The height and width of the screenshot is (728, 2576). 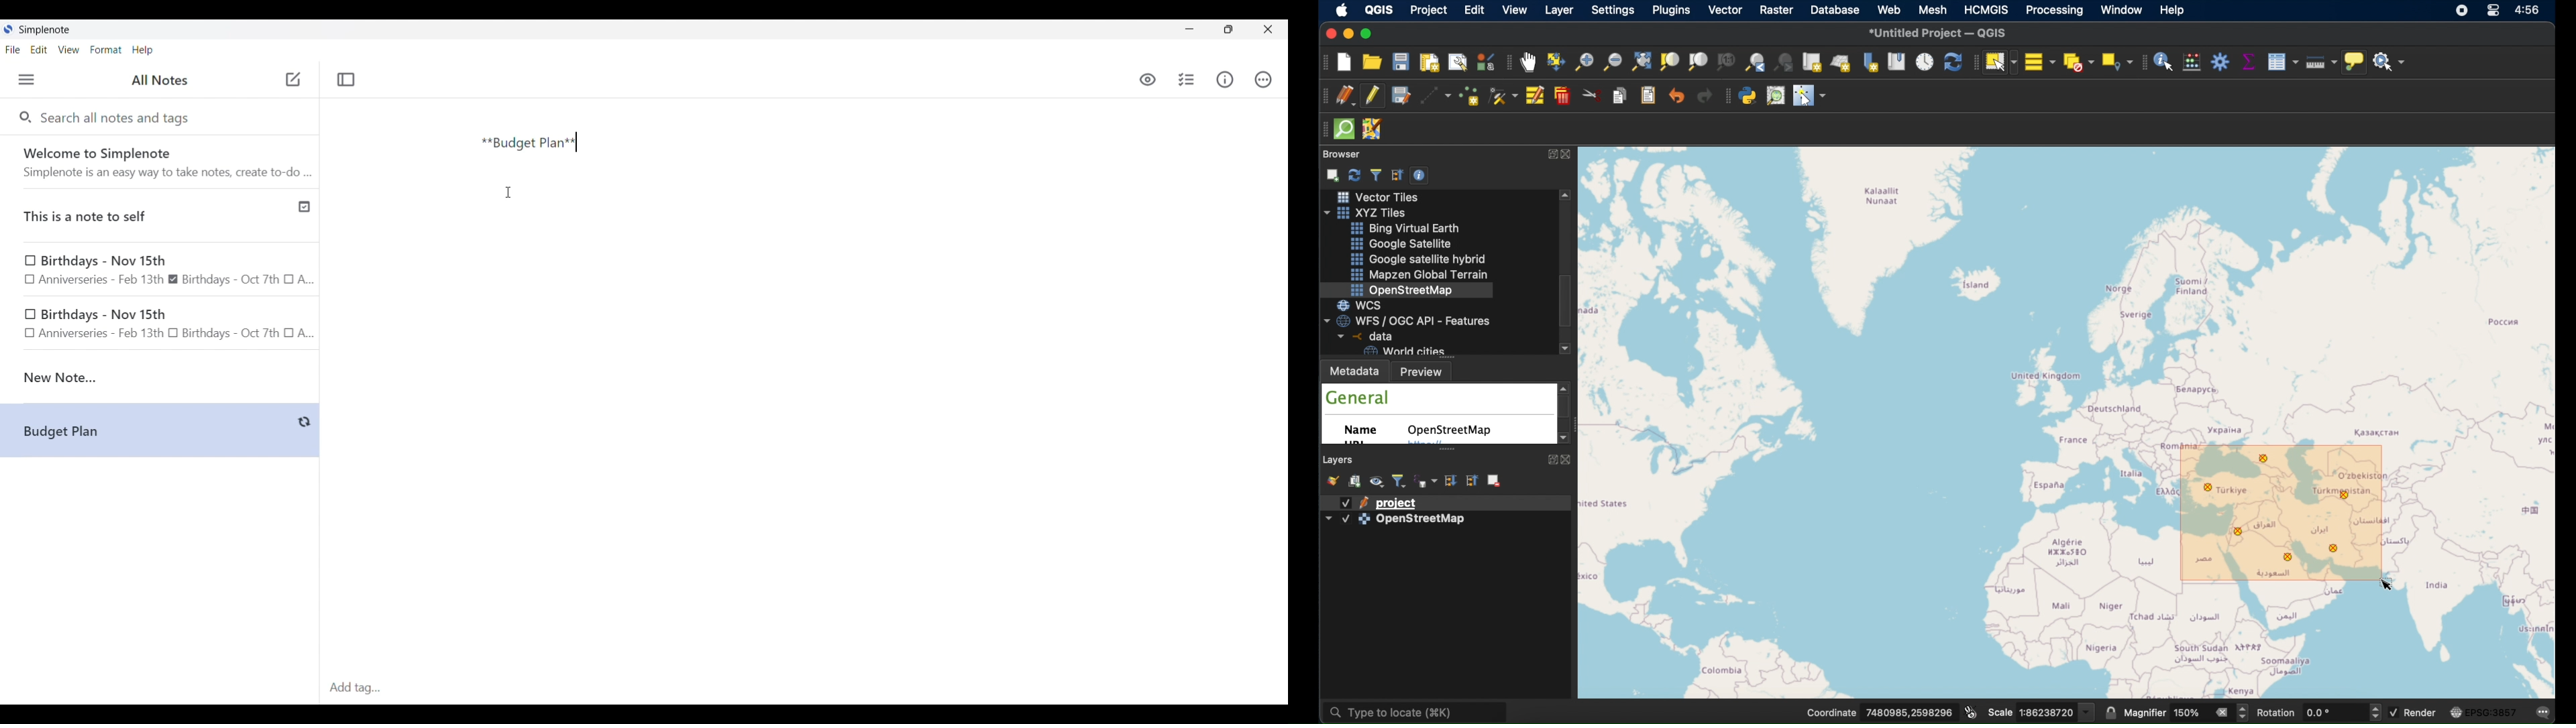 What do you see at coordinates (1263, 80) in the screenshot?
I see `Actions` at bounding box center [1263, 80].